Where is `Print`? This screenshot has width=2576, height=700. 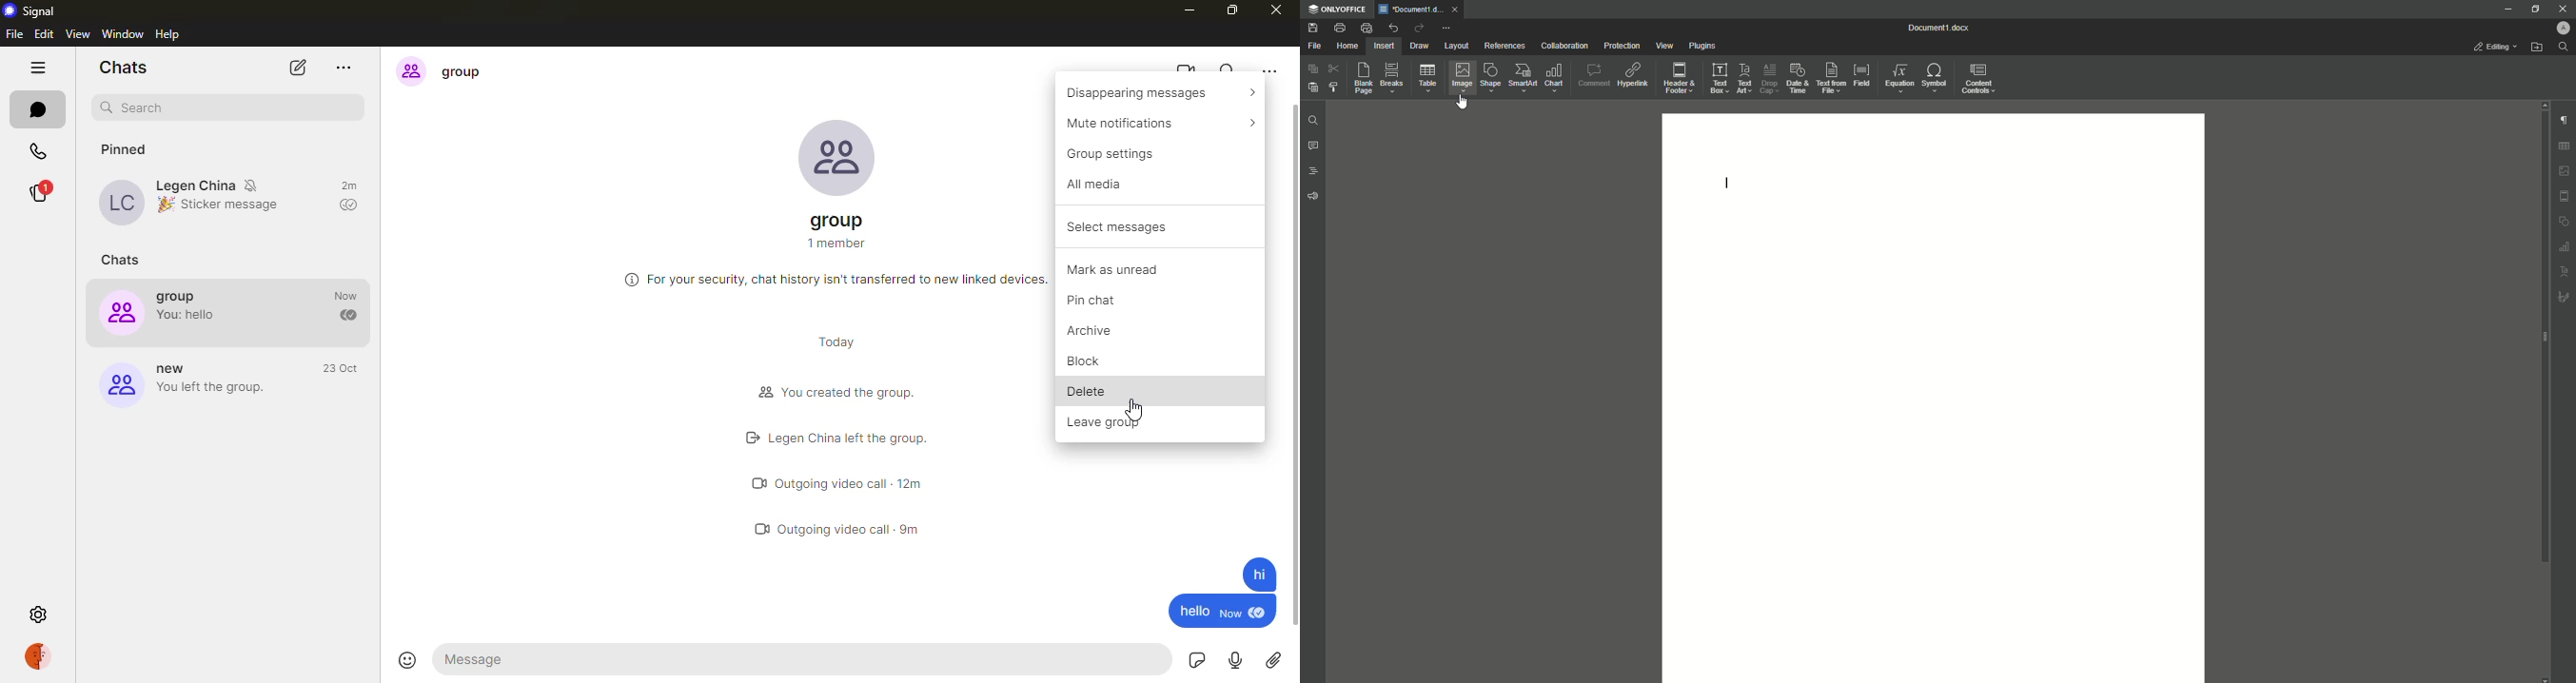
Print is located at coordinates (1338, 28).